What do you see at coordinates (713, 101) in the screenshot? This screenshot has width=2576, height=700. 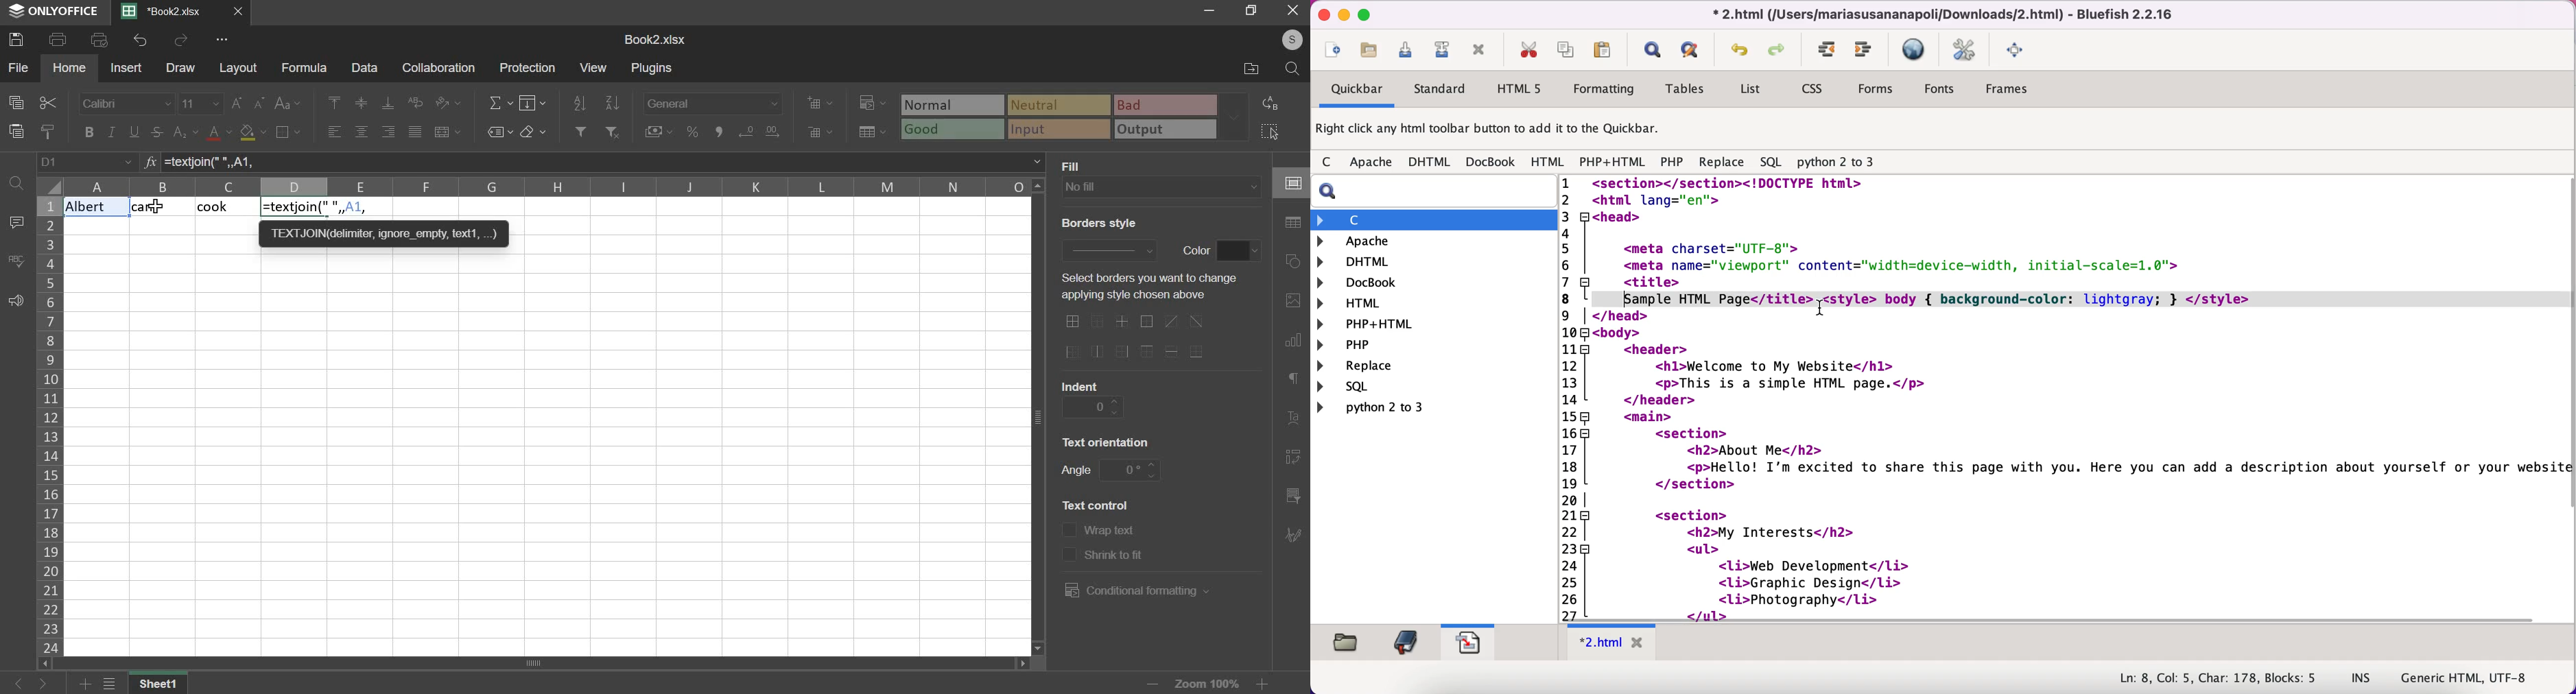 I see `number format` at bounding box center [713, 101].